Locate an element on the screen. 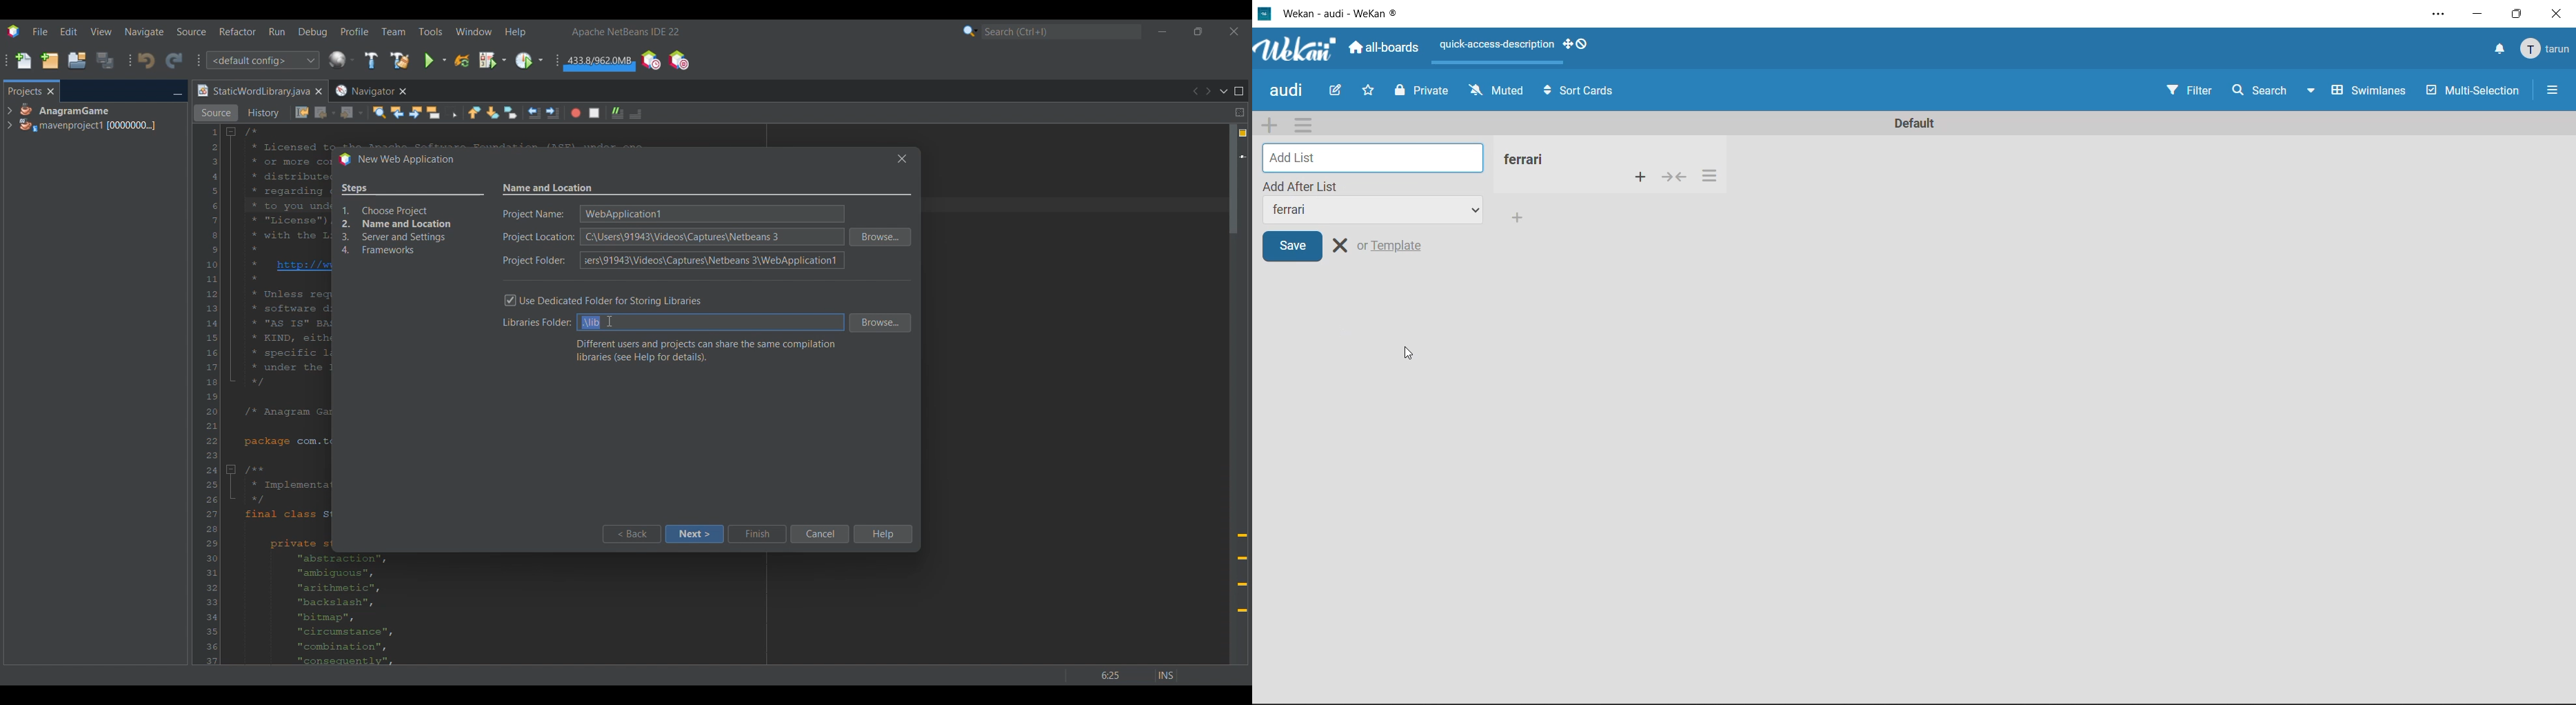 This screenshot has width=2576, height=728. tarun is located at coordinates (2547, 48).